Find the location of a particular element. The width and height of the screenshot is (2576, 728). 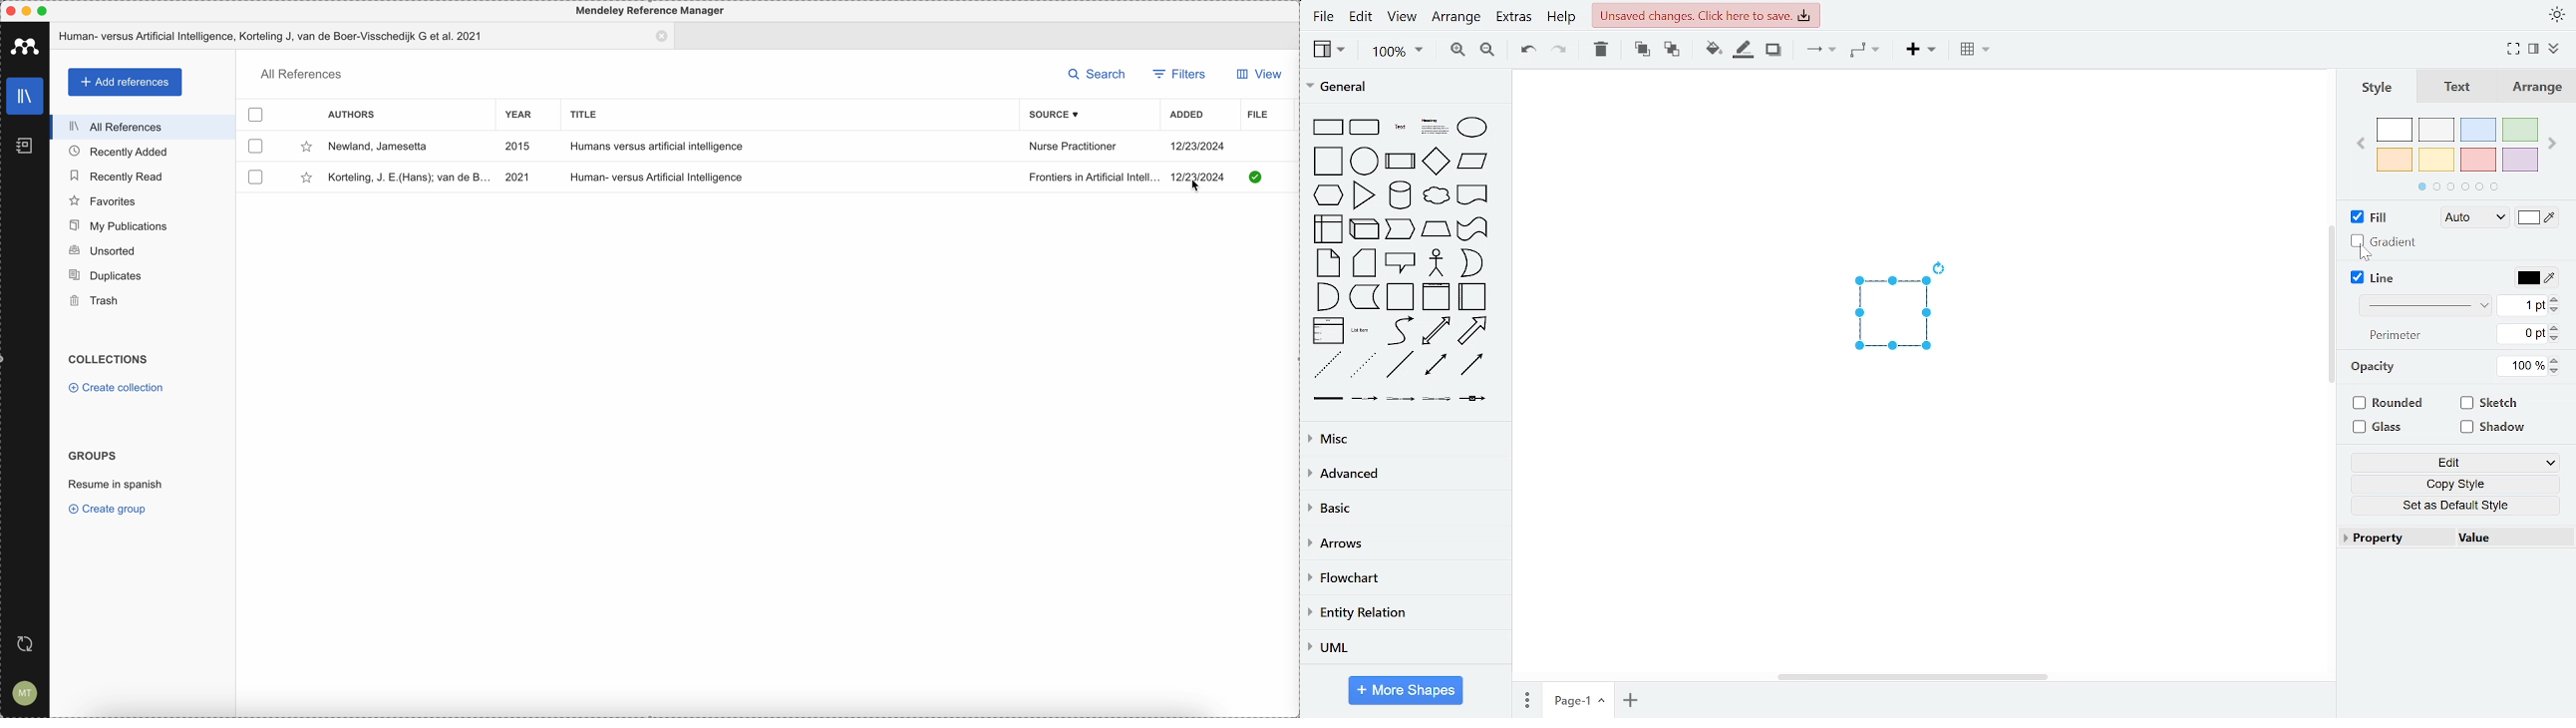

2015 is located at coordinates (519, 146).